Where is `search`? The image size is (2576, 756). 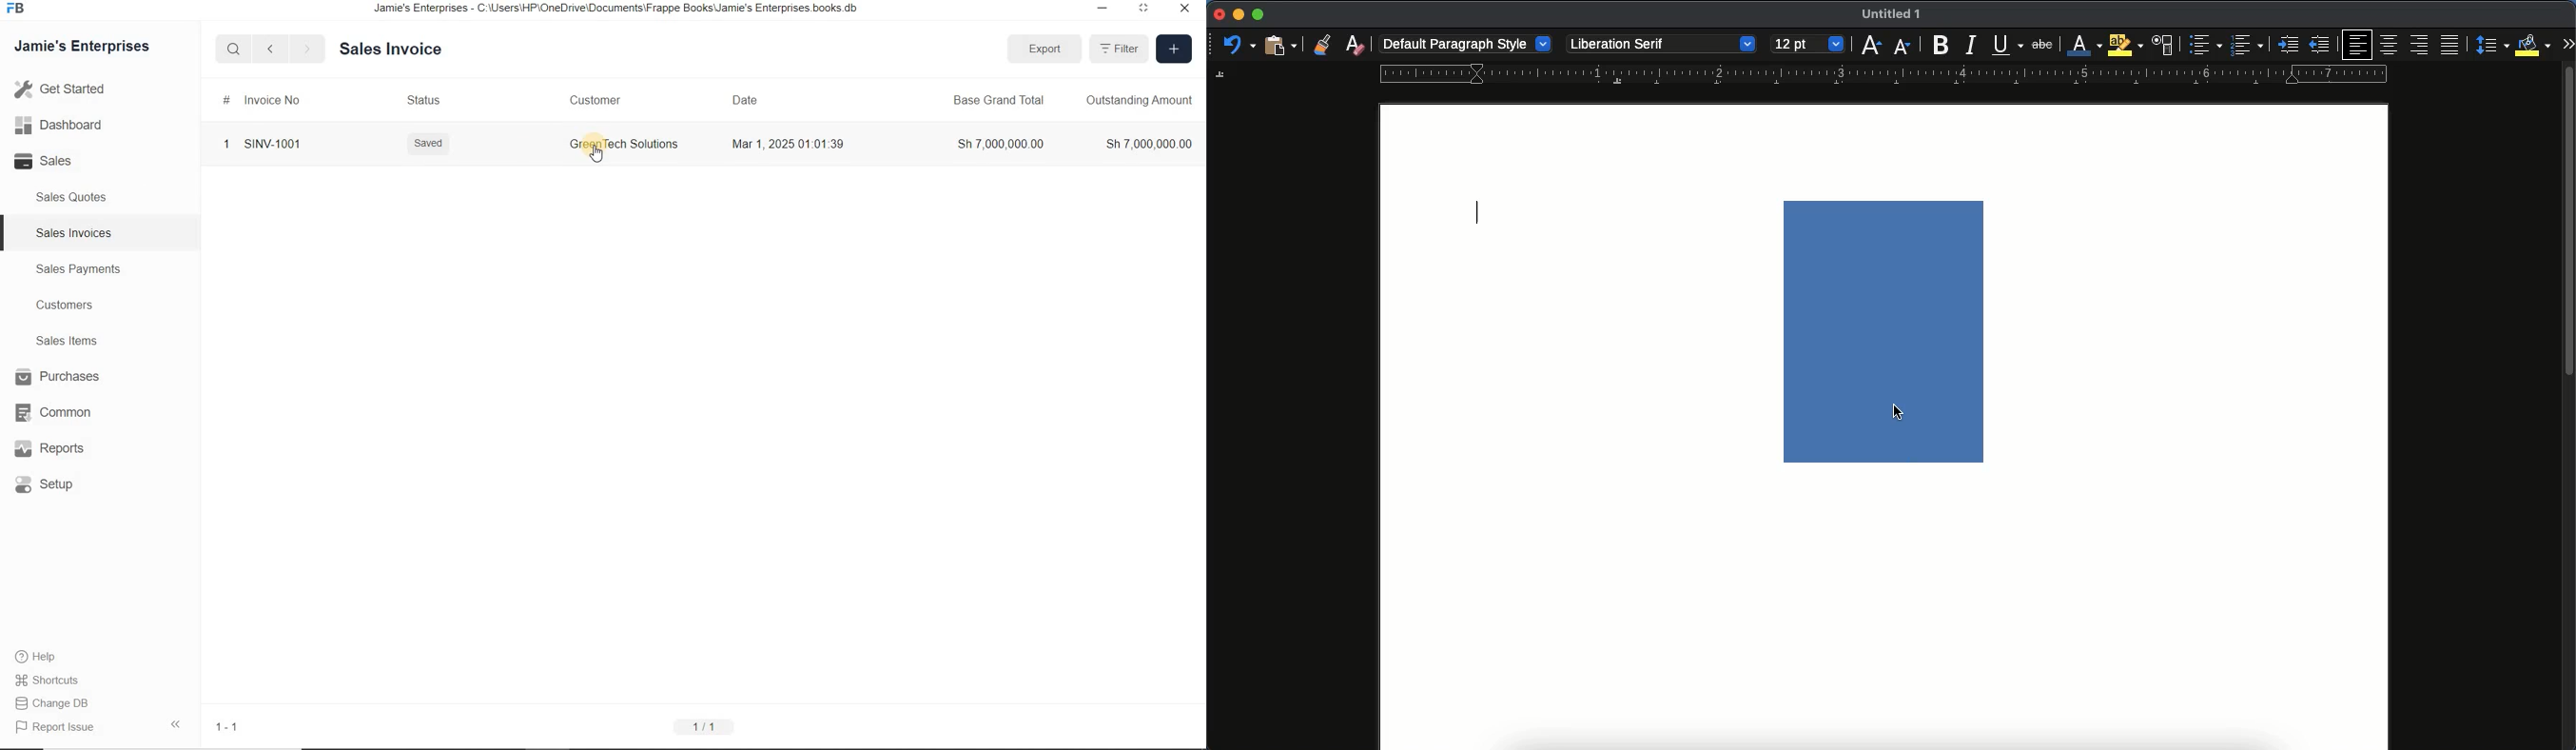 search is located at coordinates (236, 49).